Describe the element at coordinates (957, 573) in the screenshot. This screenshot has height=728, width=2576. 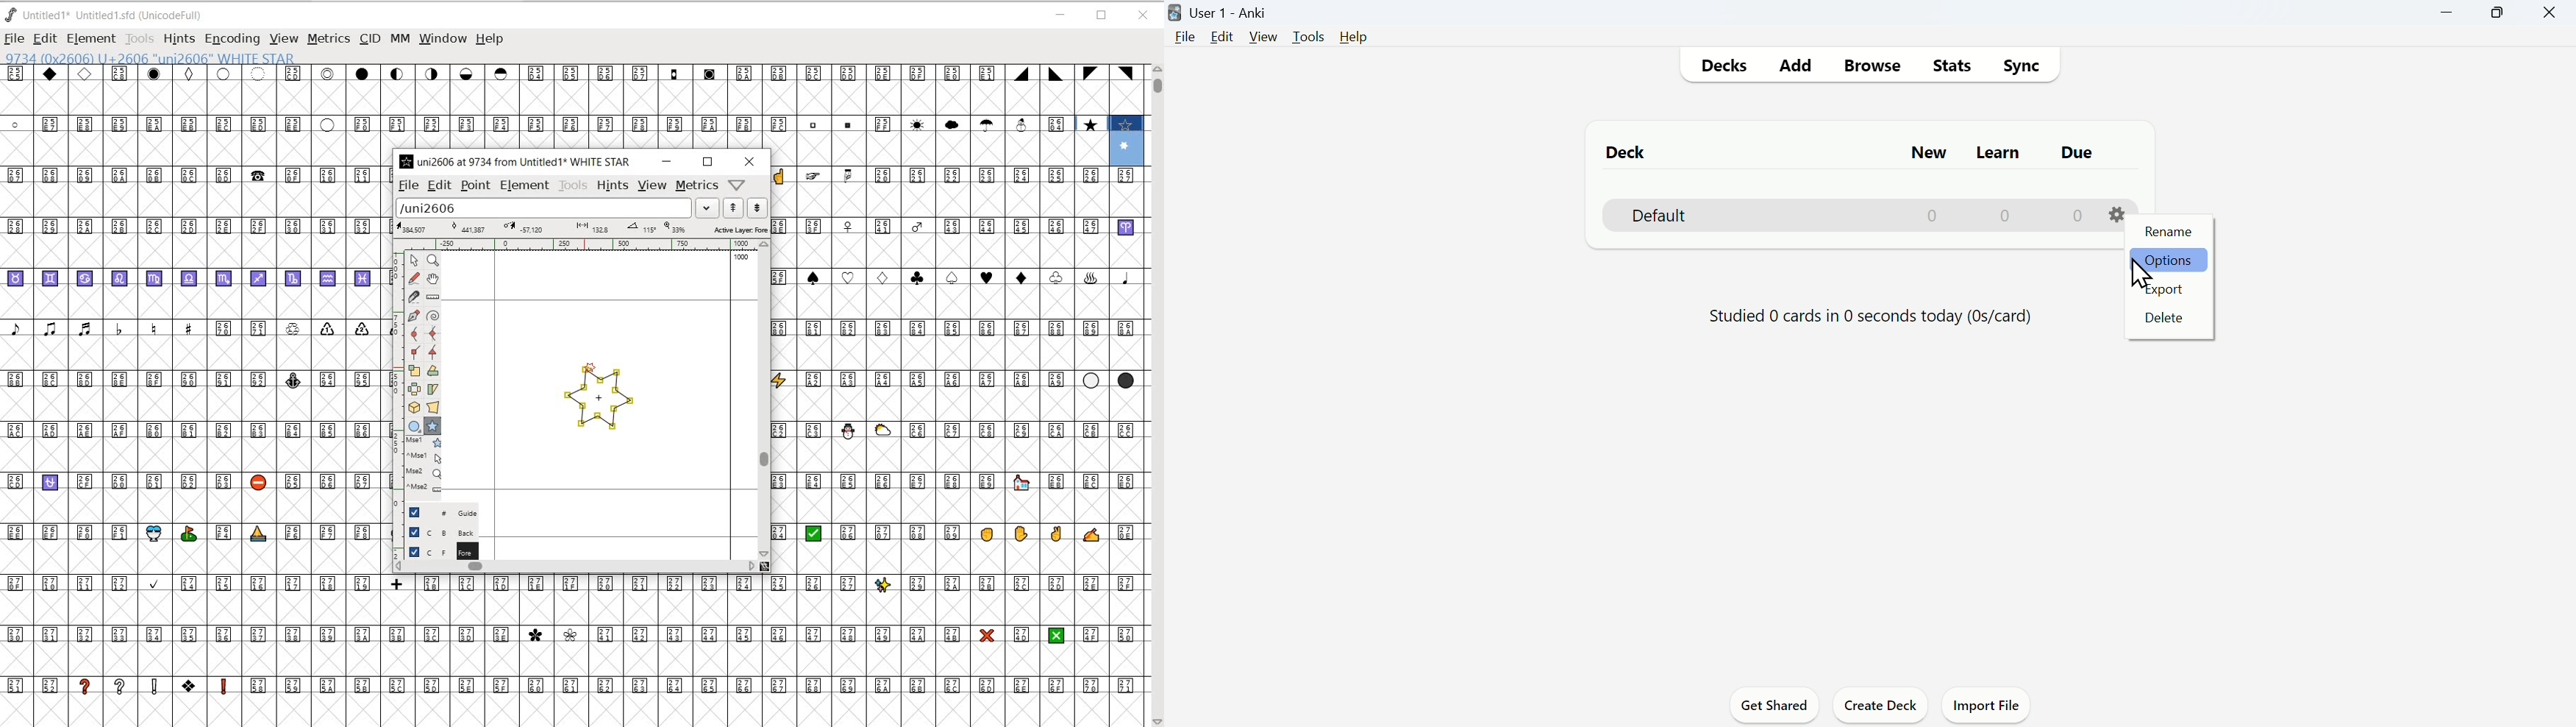
I see `GLYPHY CHARACTERS & NUMBERS` at that location.